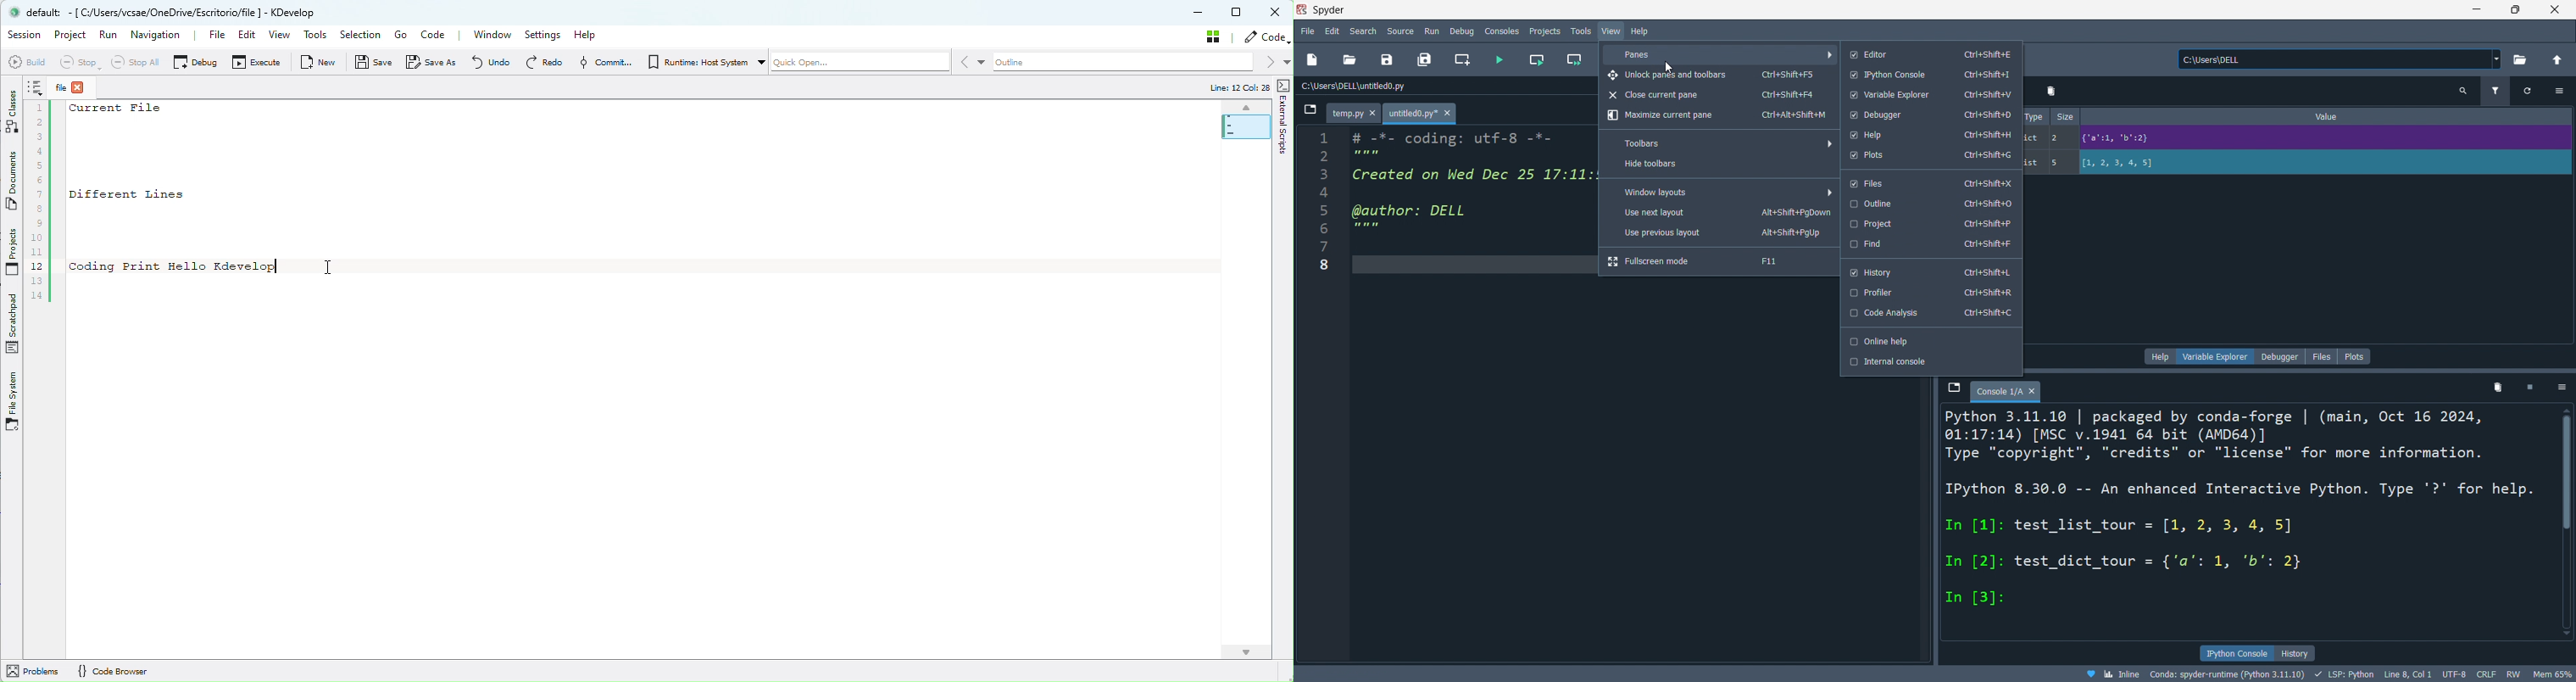 The image size is (2576, 700). What do you see at coordinates (2298, 652) in the screenshot?
I see `history` at bounding box center [2298, 652].